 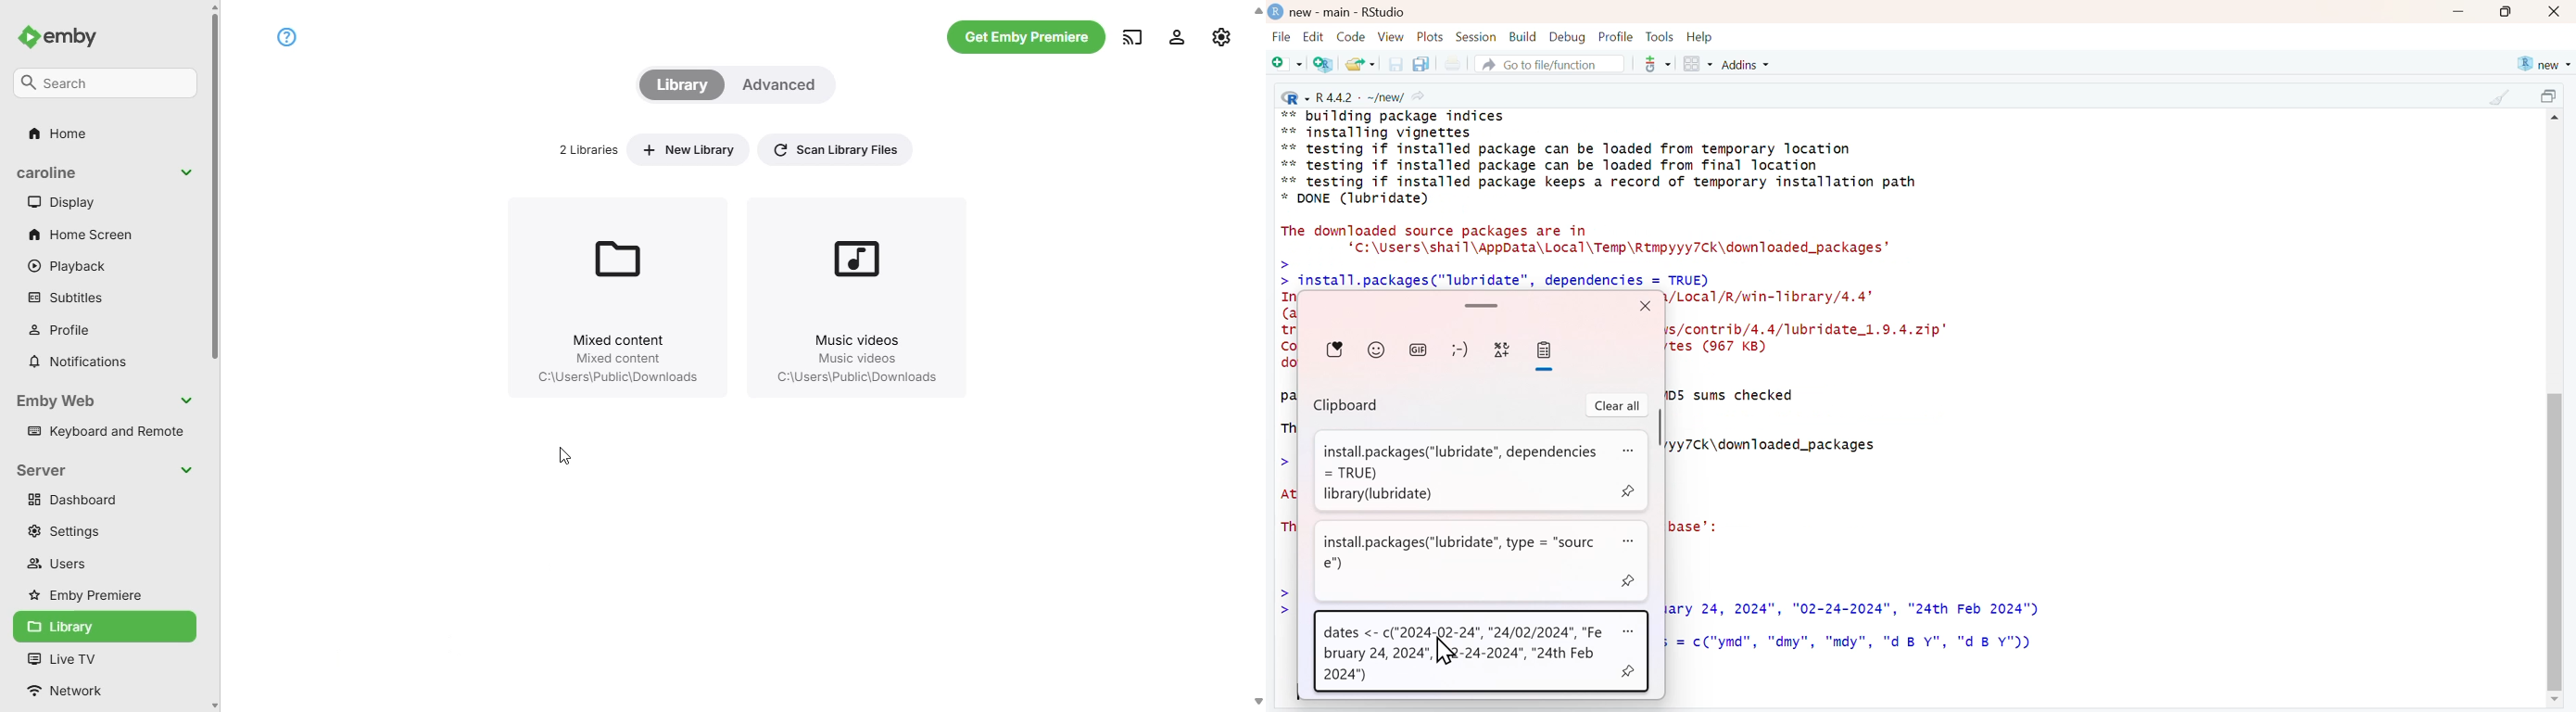 What do you see at coordinates (2552, 98) in the screenshot?
I see `maximize` at bounding box center [2552, 98].